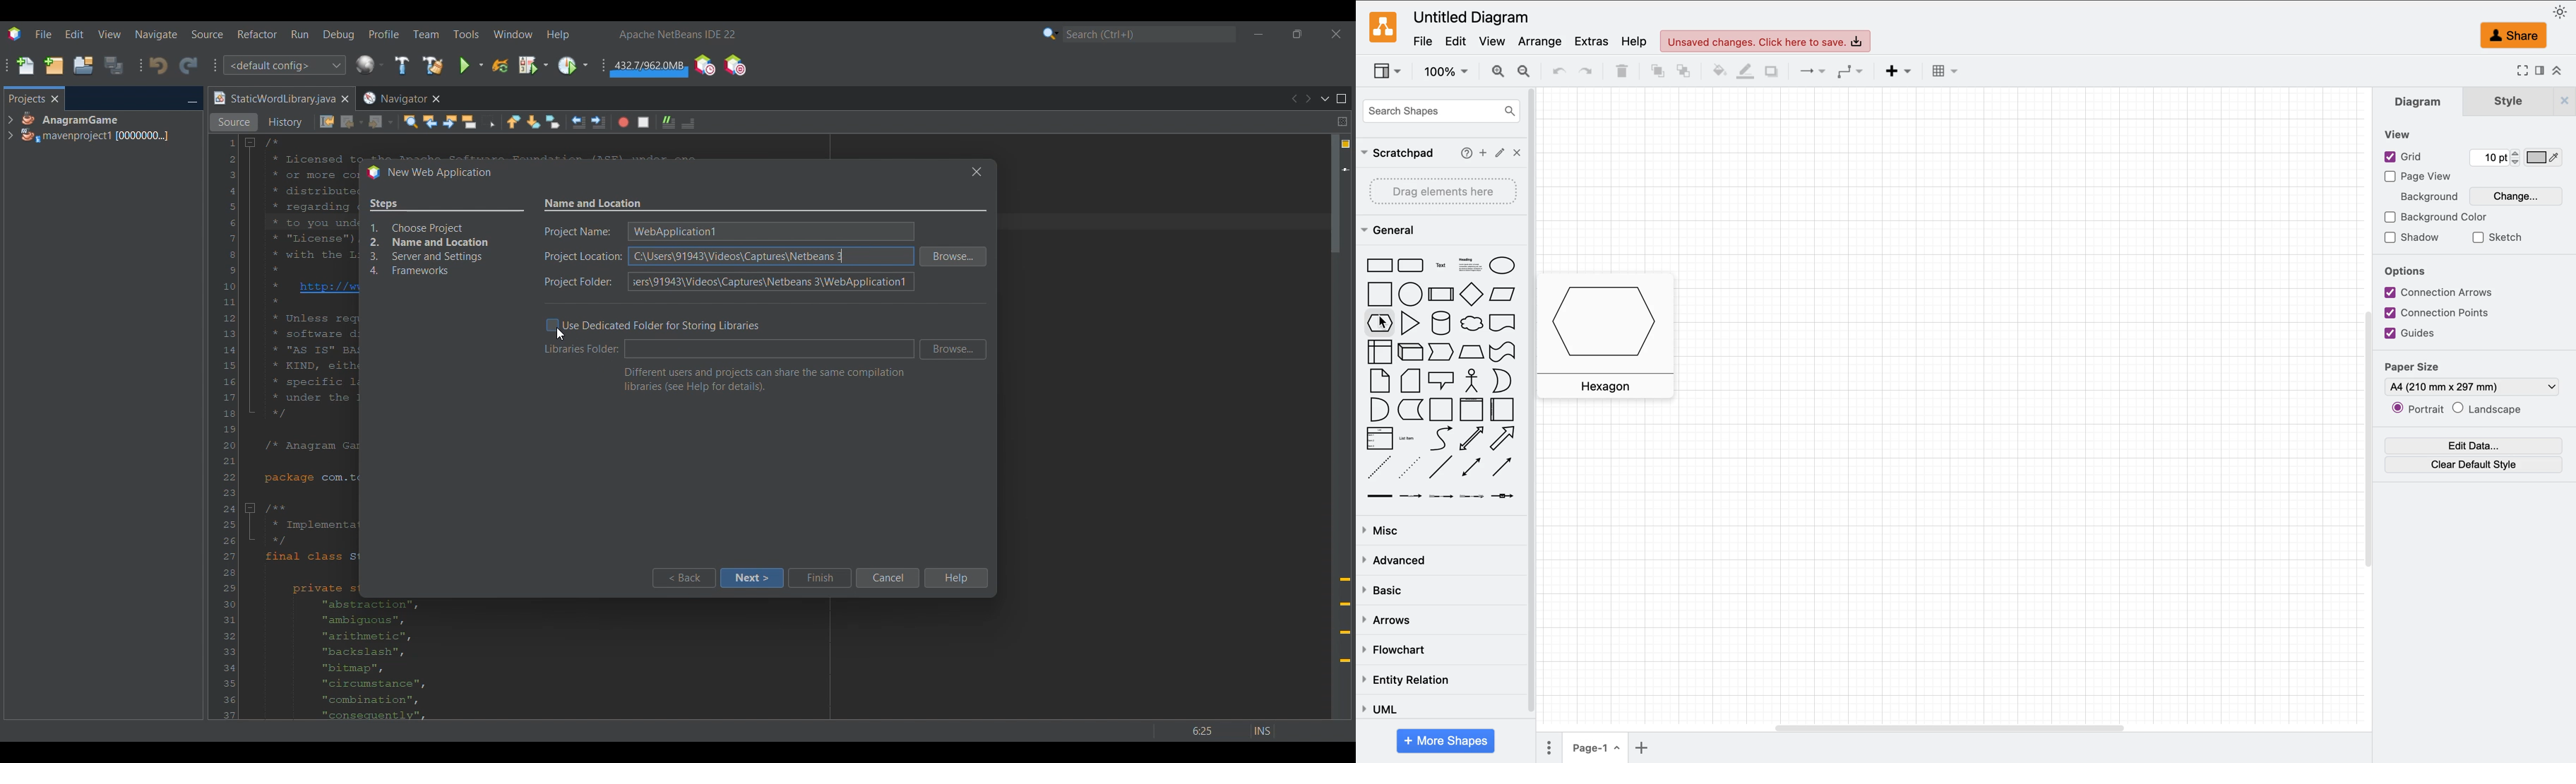 This screenshot has height=784, width=2576. Describe the element at coordinates (1471, 467) in the screenshot. I see `bidirectional connector` at that location.